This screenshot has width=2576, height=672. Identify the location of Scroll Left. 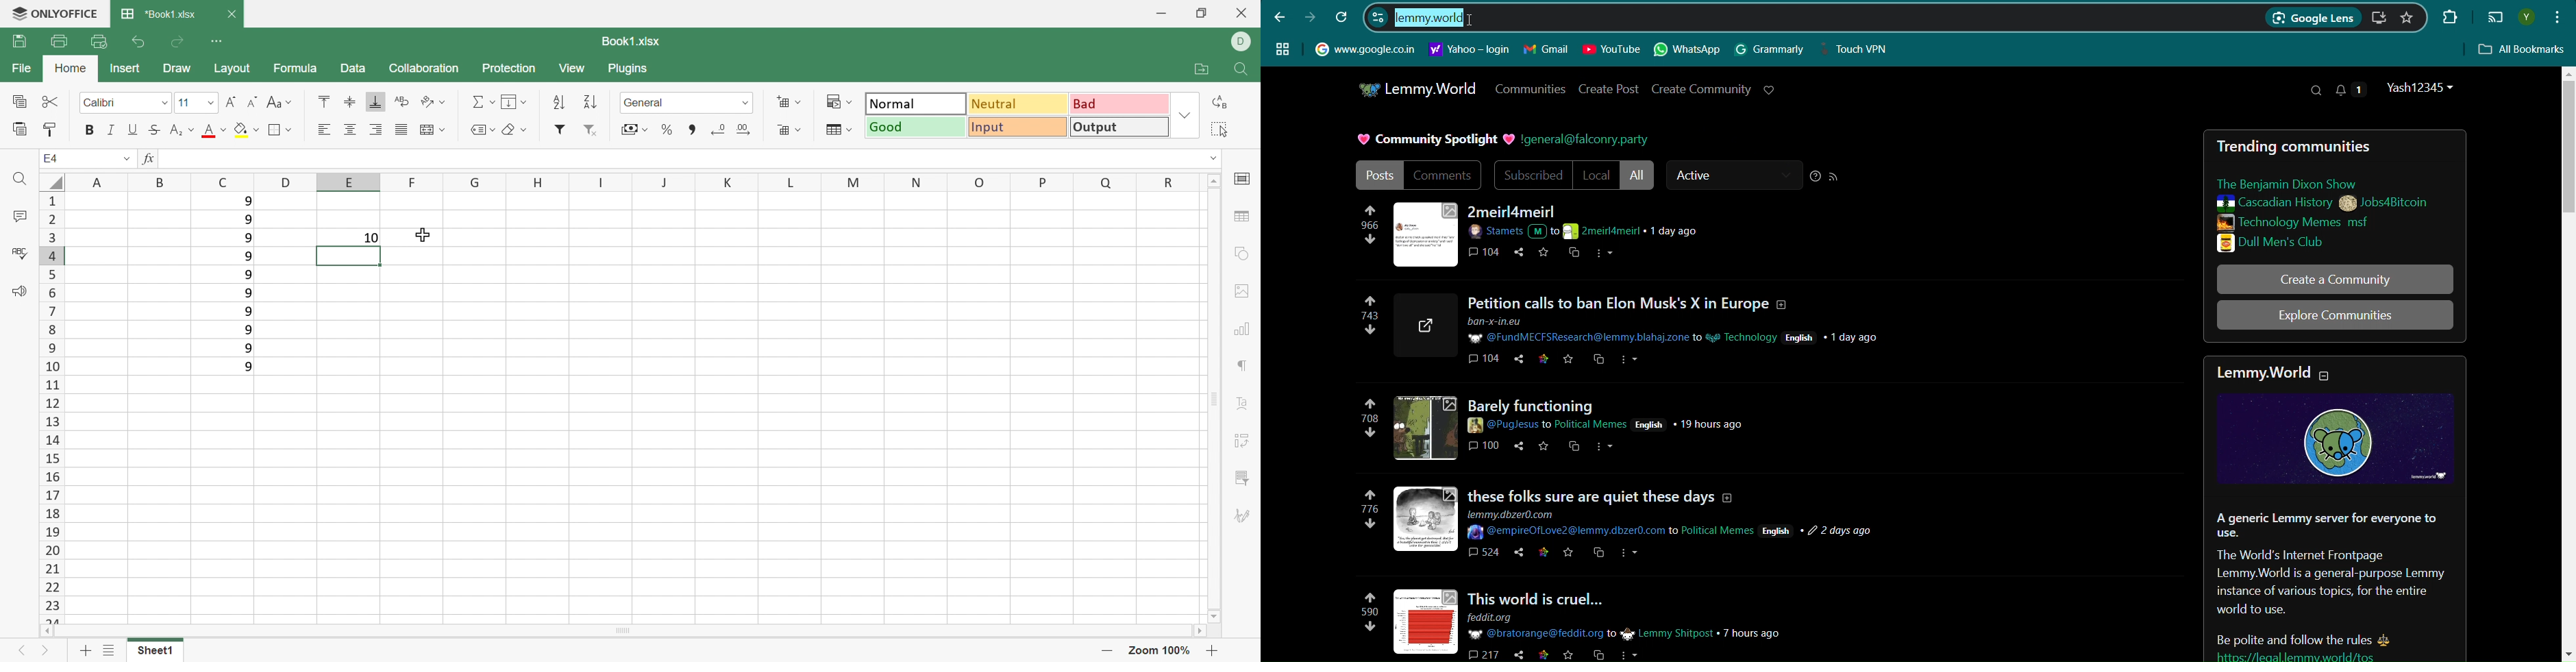
(51, 632).